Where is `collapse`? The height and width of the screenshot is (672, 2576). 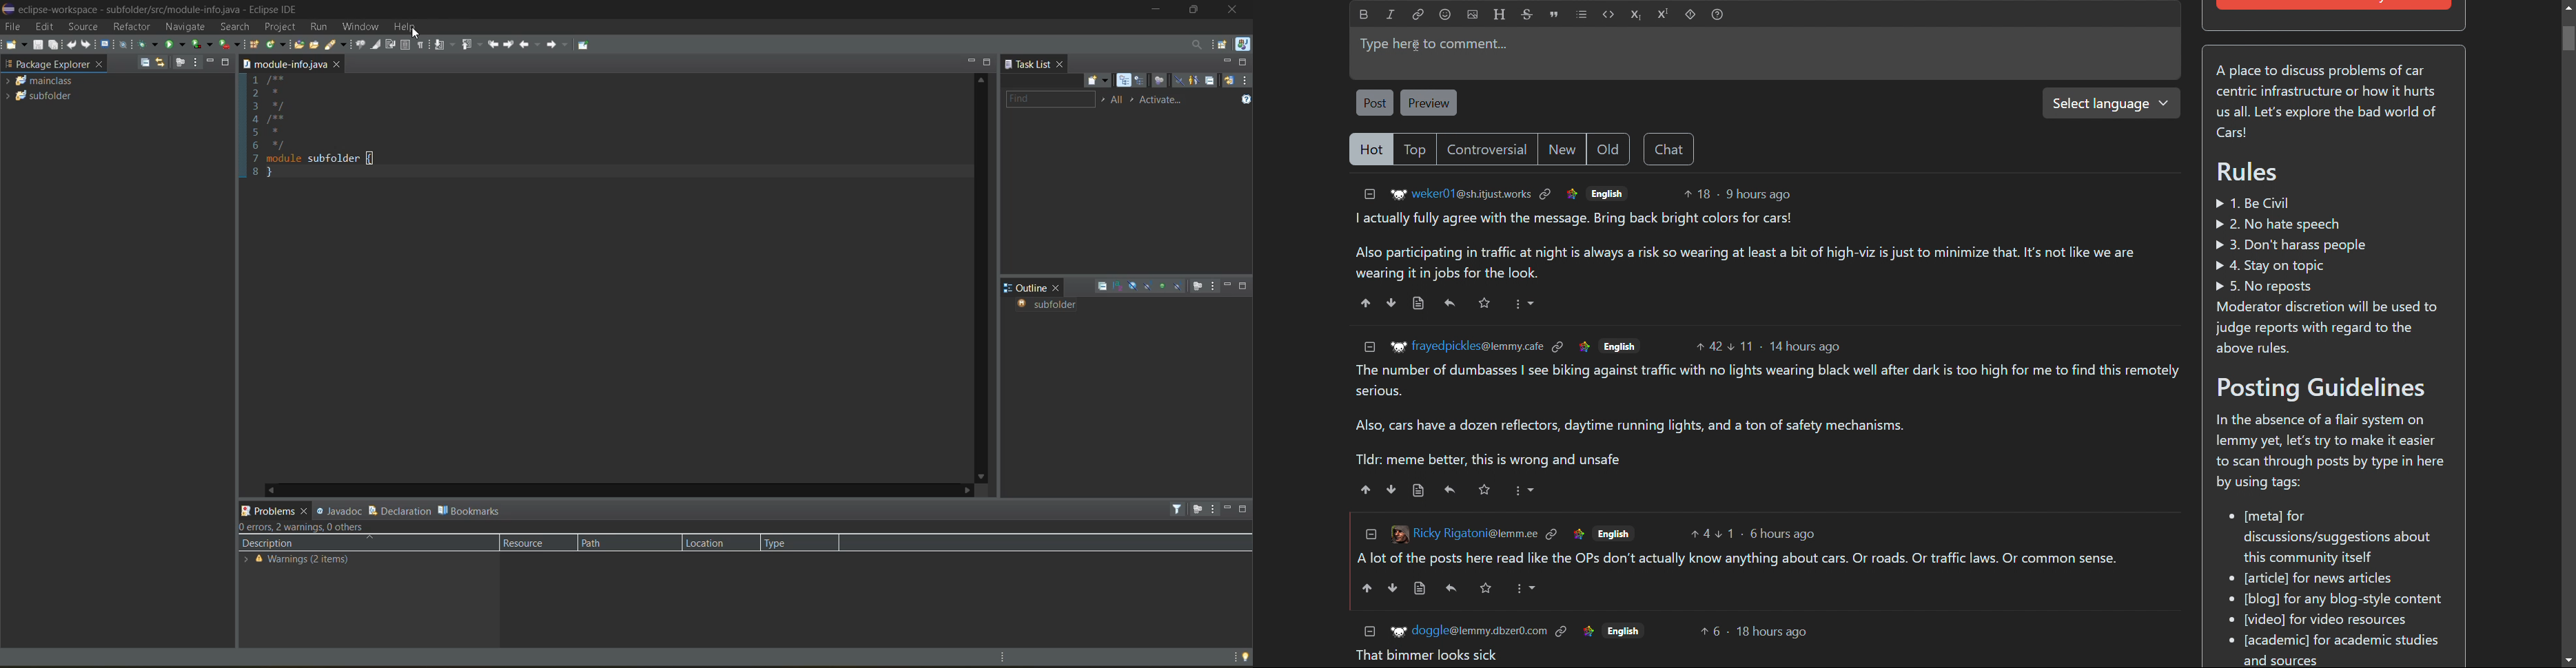 collapse is located at coordinates (1370, 347).